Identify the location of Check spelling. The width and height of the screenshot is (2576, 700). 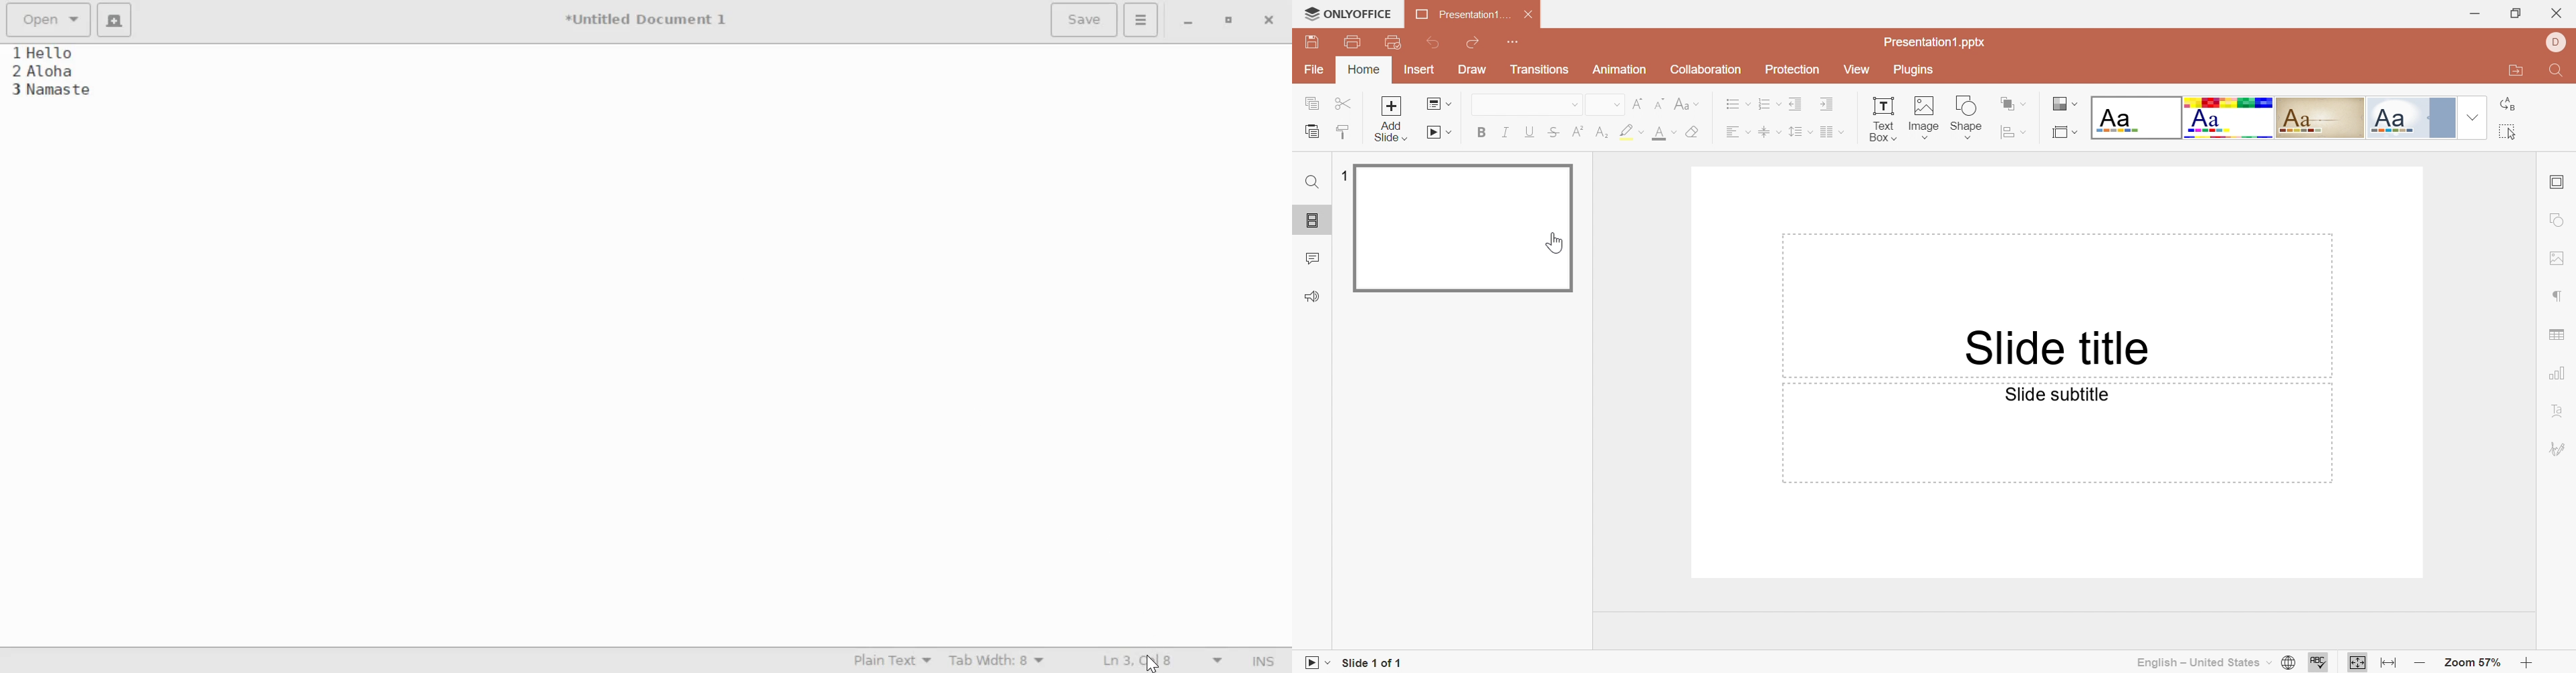
(2320, 662).